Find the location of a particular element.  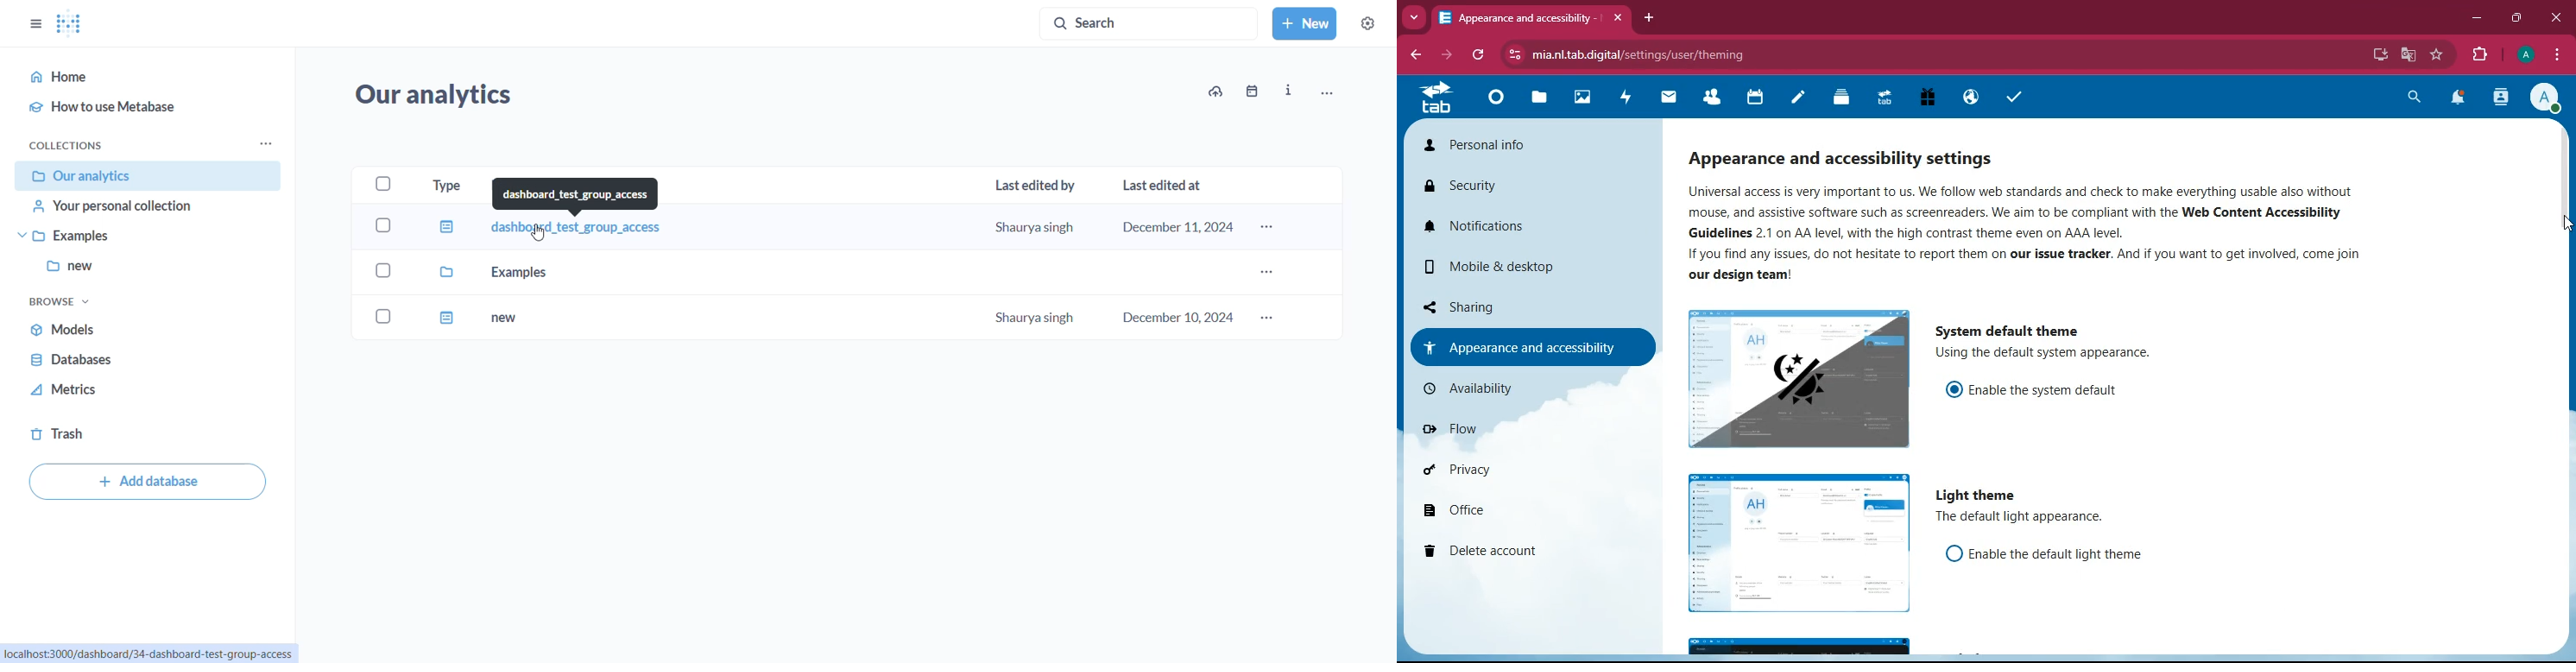

off is located at coordinates (1954, 553).